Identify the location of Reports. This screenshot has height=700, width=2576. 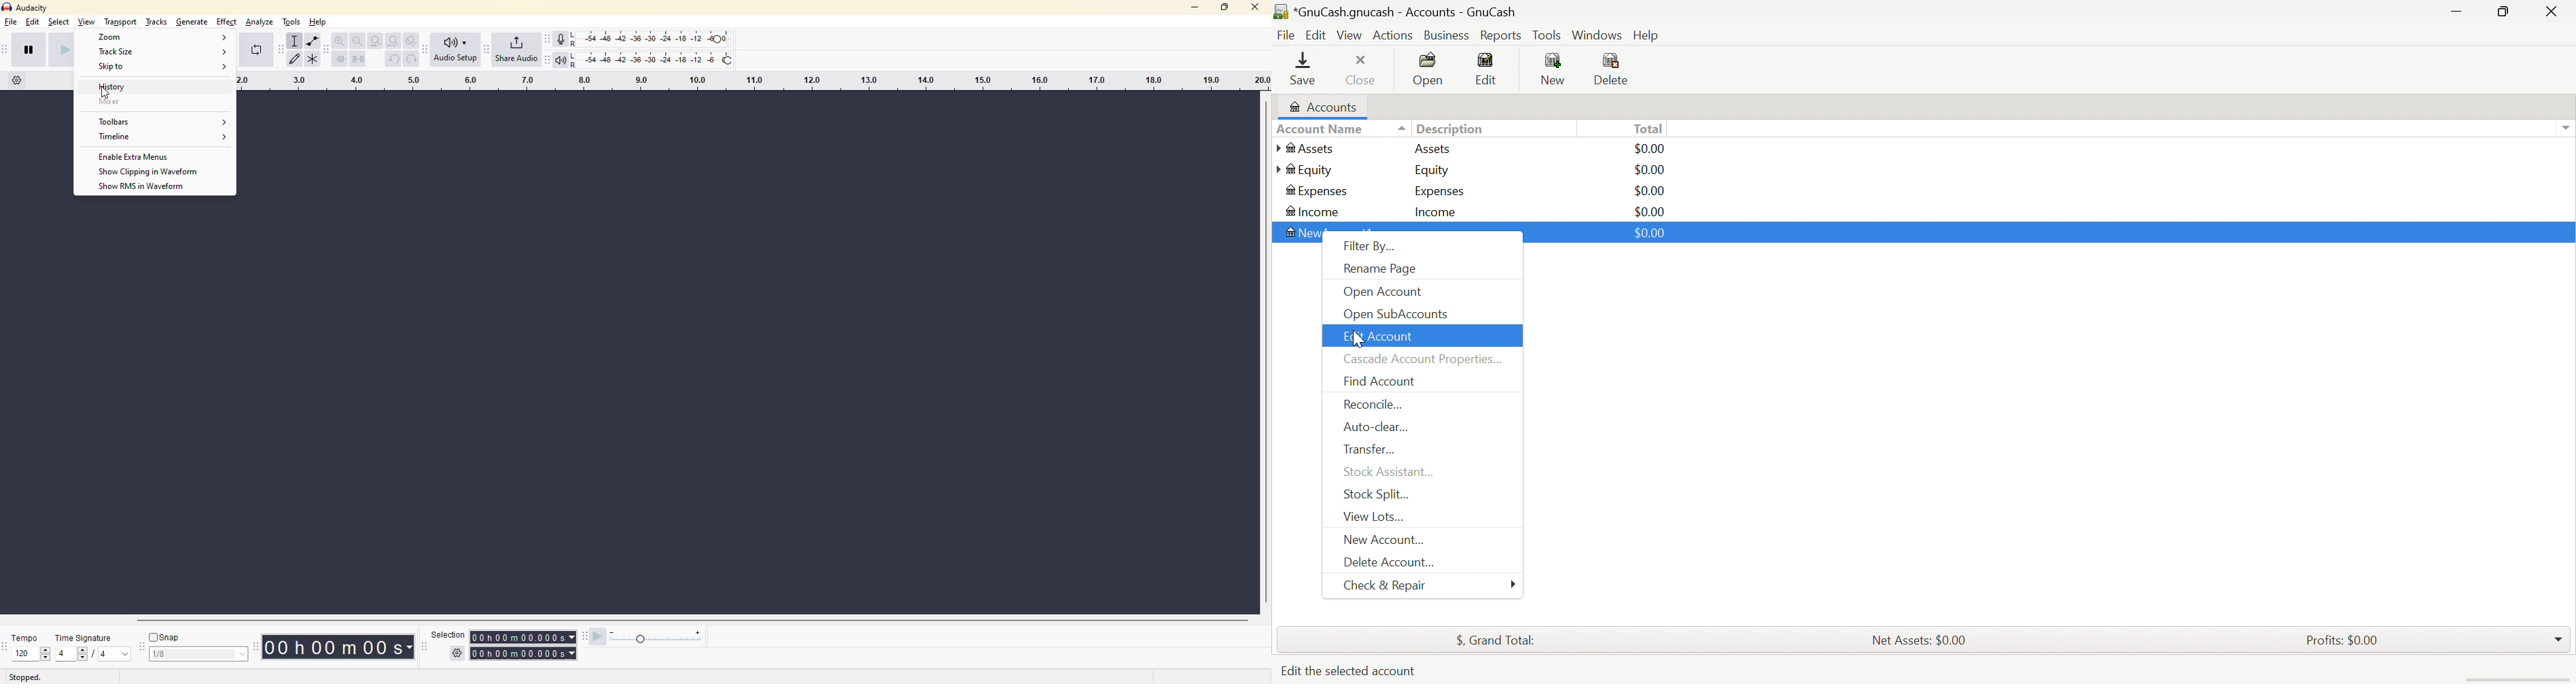
(1502, 35).